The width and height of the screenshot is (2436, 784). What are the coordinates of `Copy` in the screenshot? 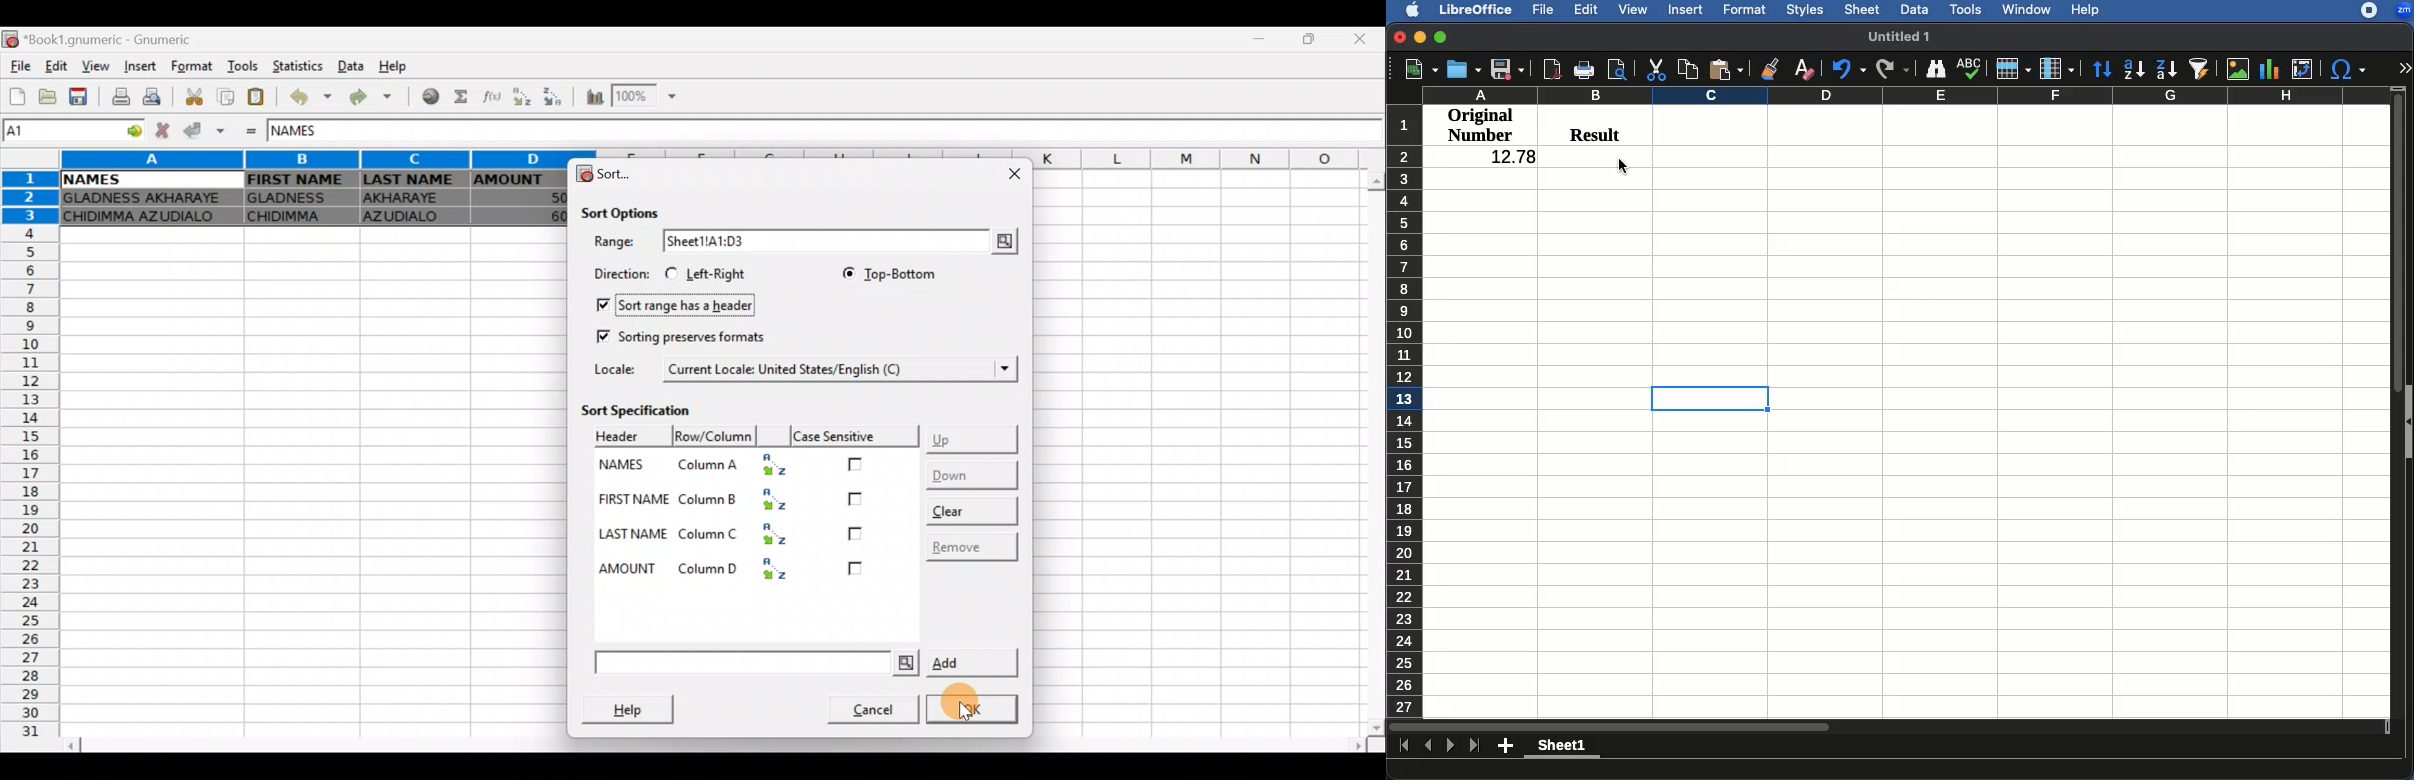 It's located at (1687, 68).